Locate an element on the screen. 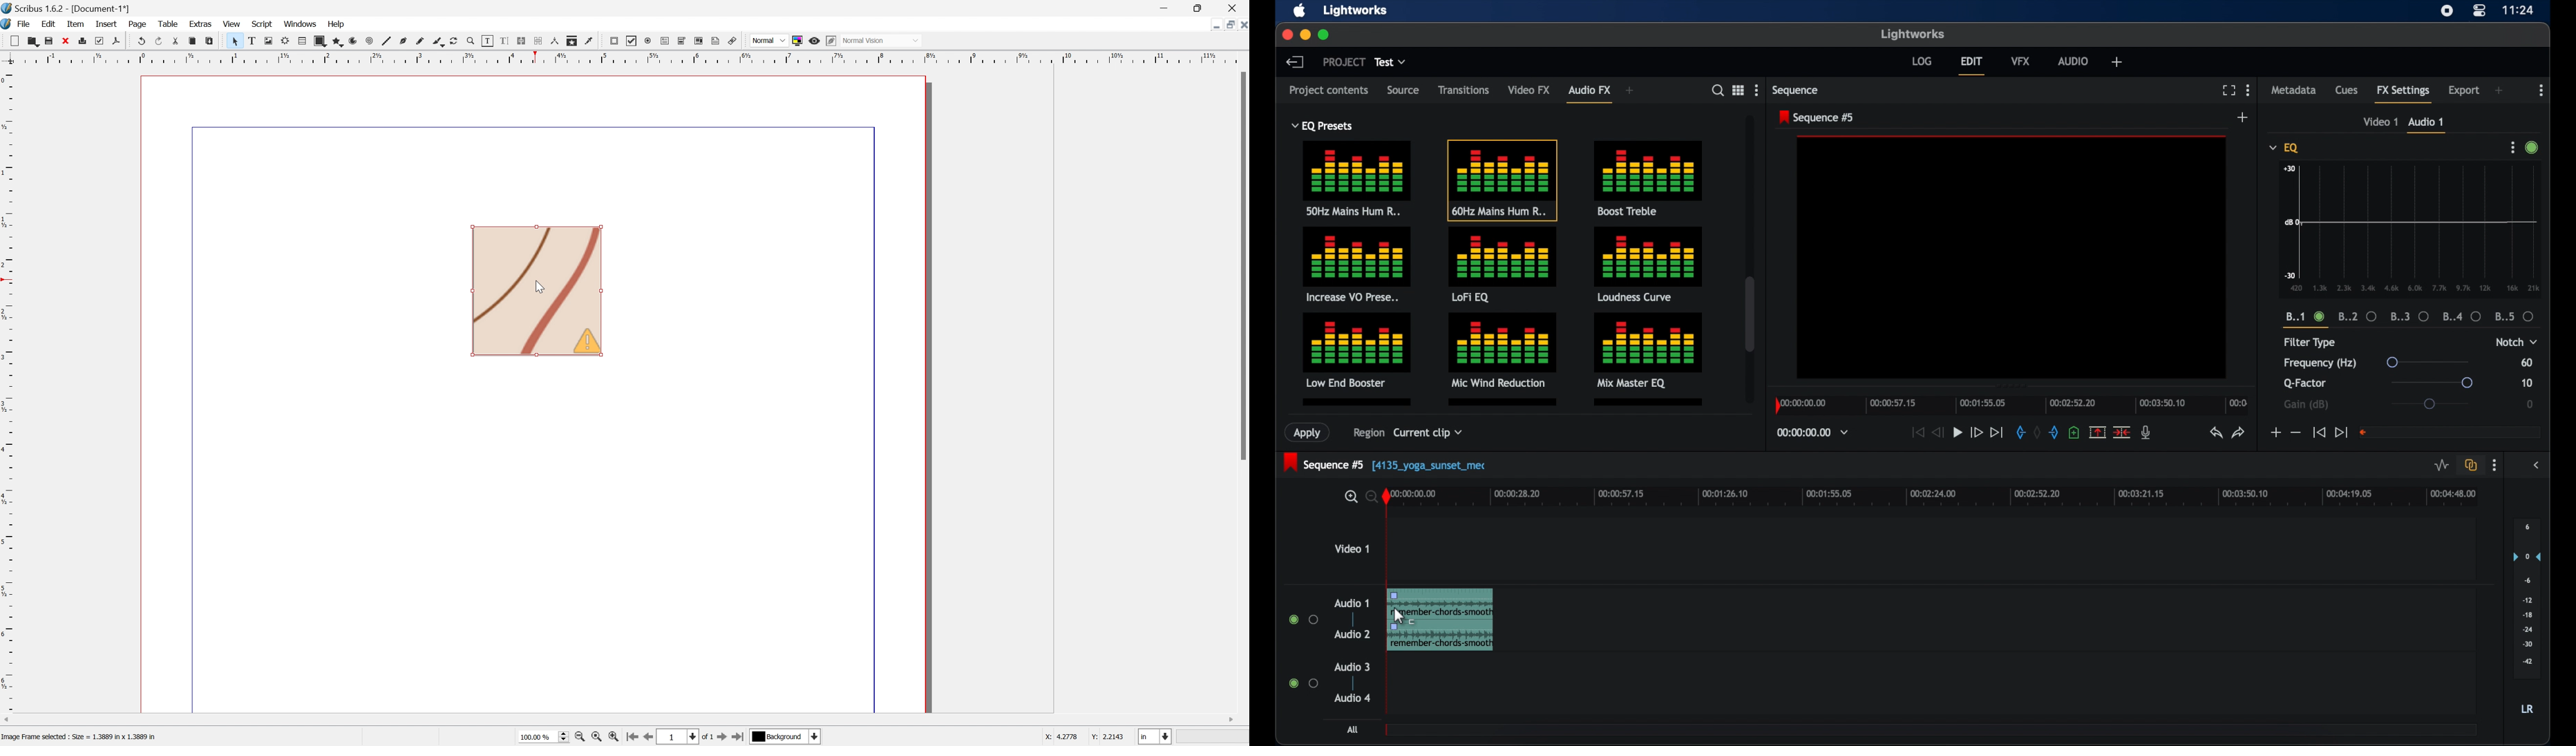 Image resolution: width=2576 pixels, height=756 pixels. Undo is located at coordinates (140, 41).